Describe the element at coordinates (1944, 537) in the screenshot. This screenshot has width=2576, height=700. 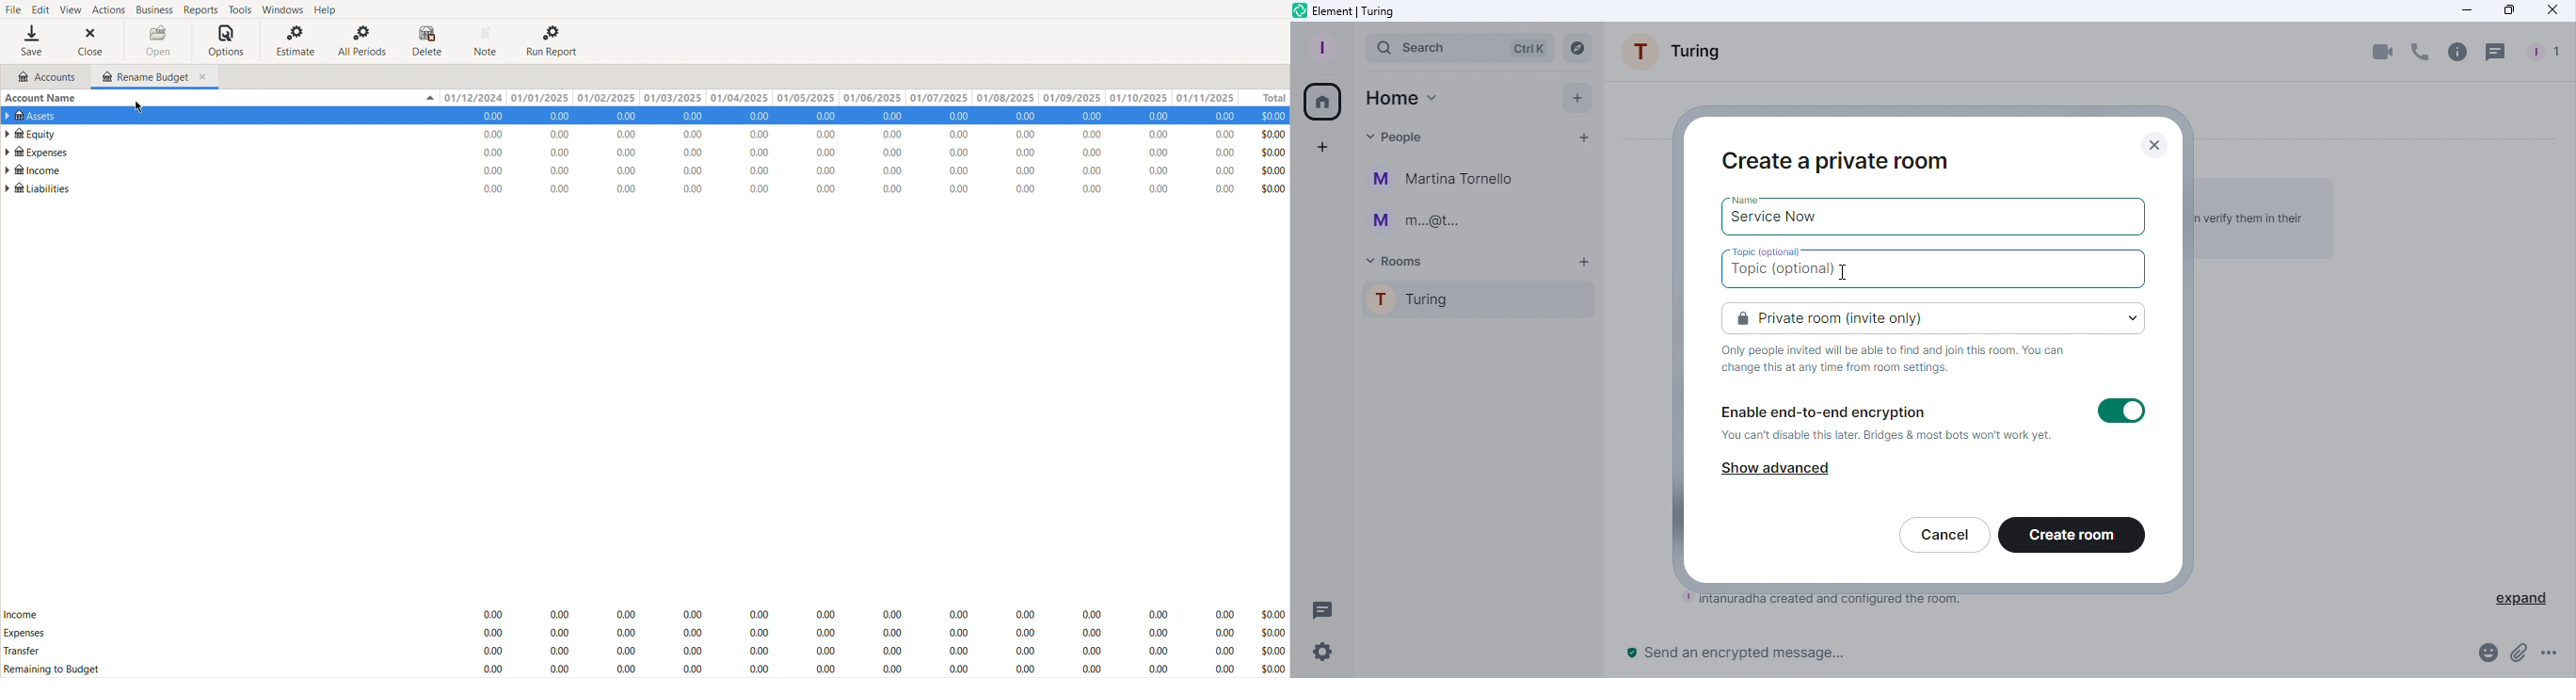
I see `Cancel` at that location.